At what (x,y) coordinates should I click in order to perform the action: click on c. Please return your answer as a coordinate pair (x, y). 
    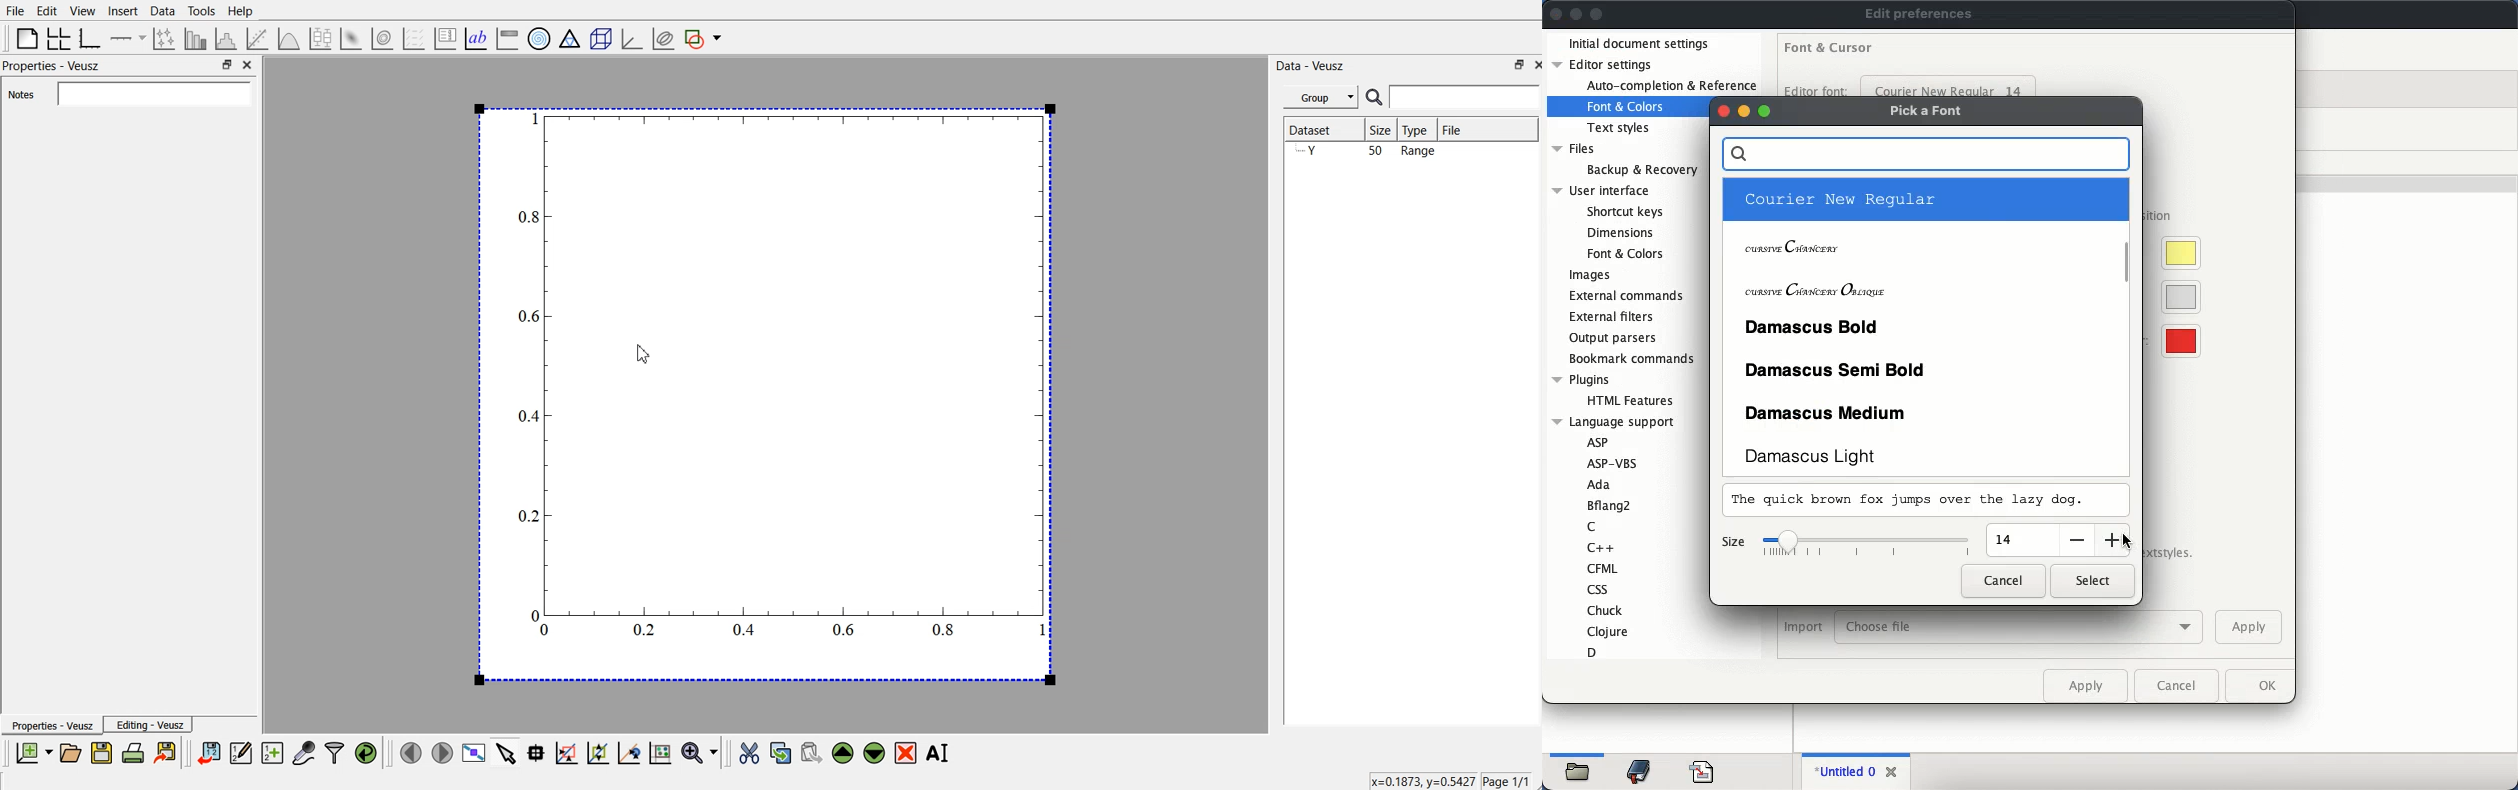
    Looking at the image, I should click on (1591, 528).